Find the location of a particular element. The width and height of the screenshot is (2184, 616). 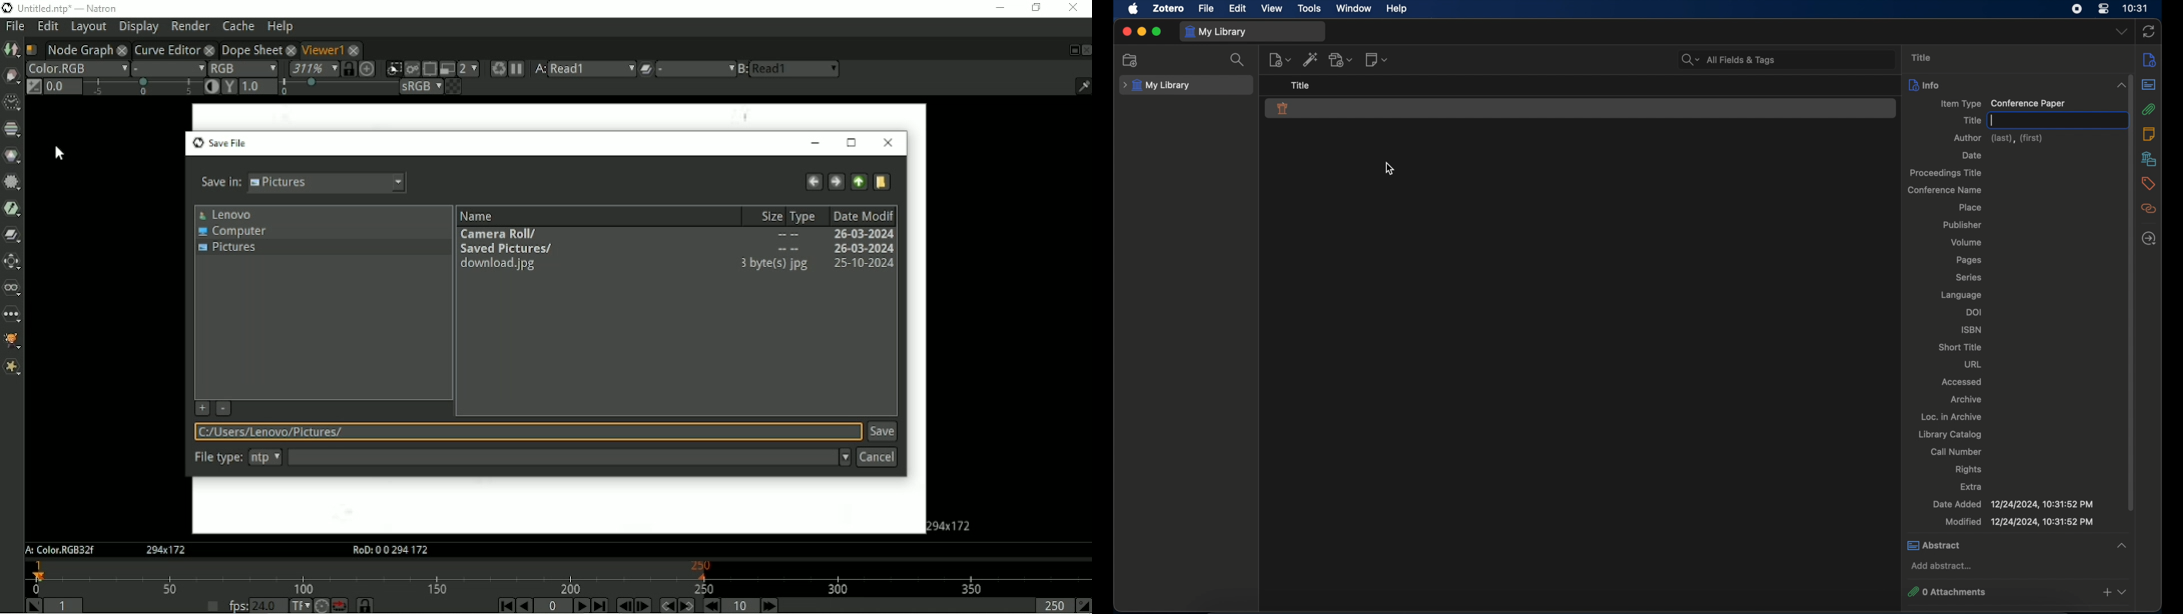

isbn is located at coordinates (1972, 330).